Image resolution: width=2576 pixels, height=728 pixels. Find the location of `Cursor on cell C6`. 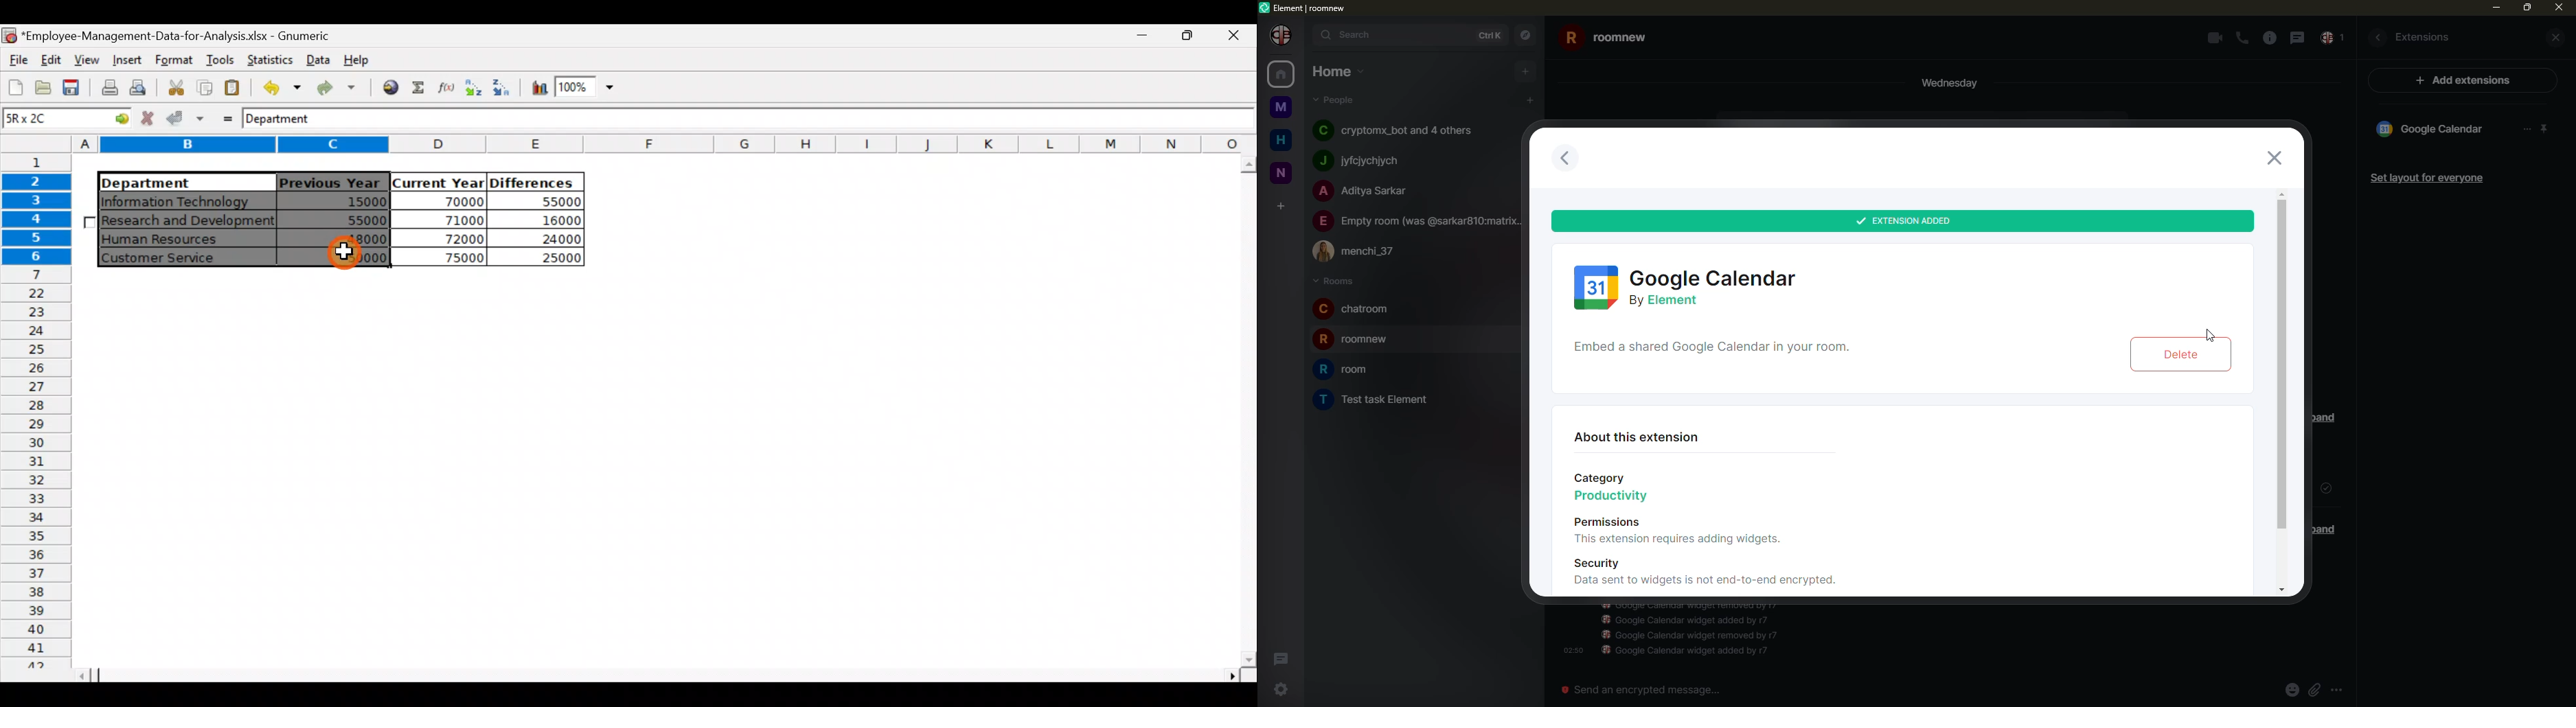

Cursor on cell C6 is located at coordinates (345, 255).